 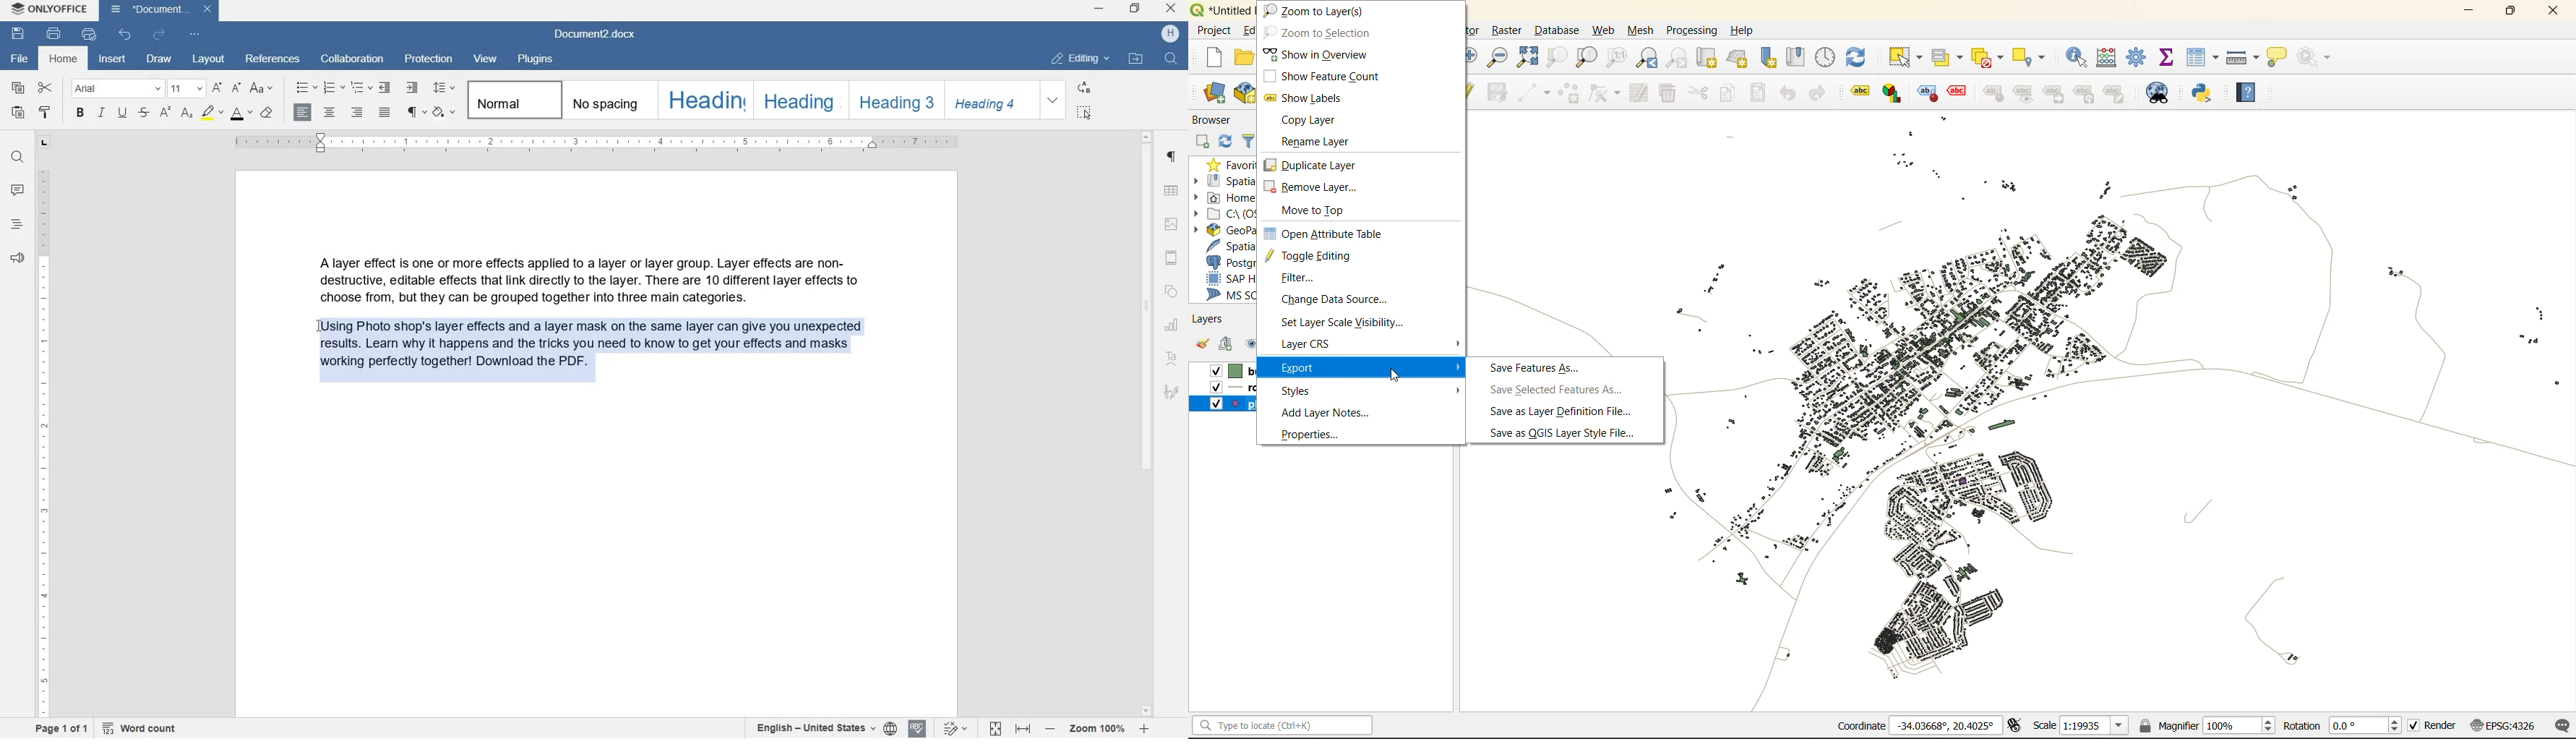 I want to click on DRAW, so click(x=161, y=59).